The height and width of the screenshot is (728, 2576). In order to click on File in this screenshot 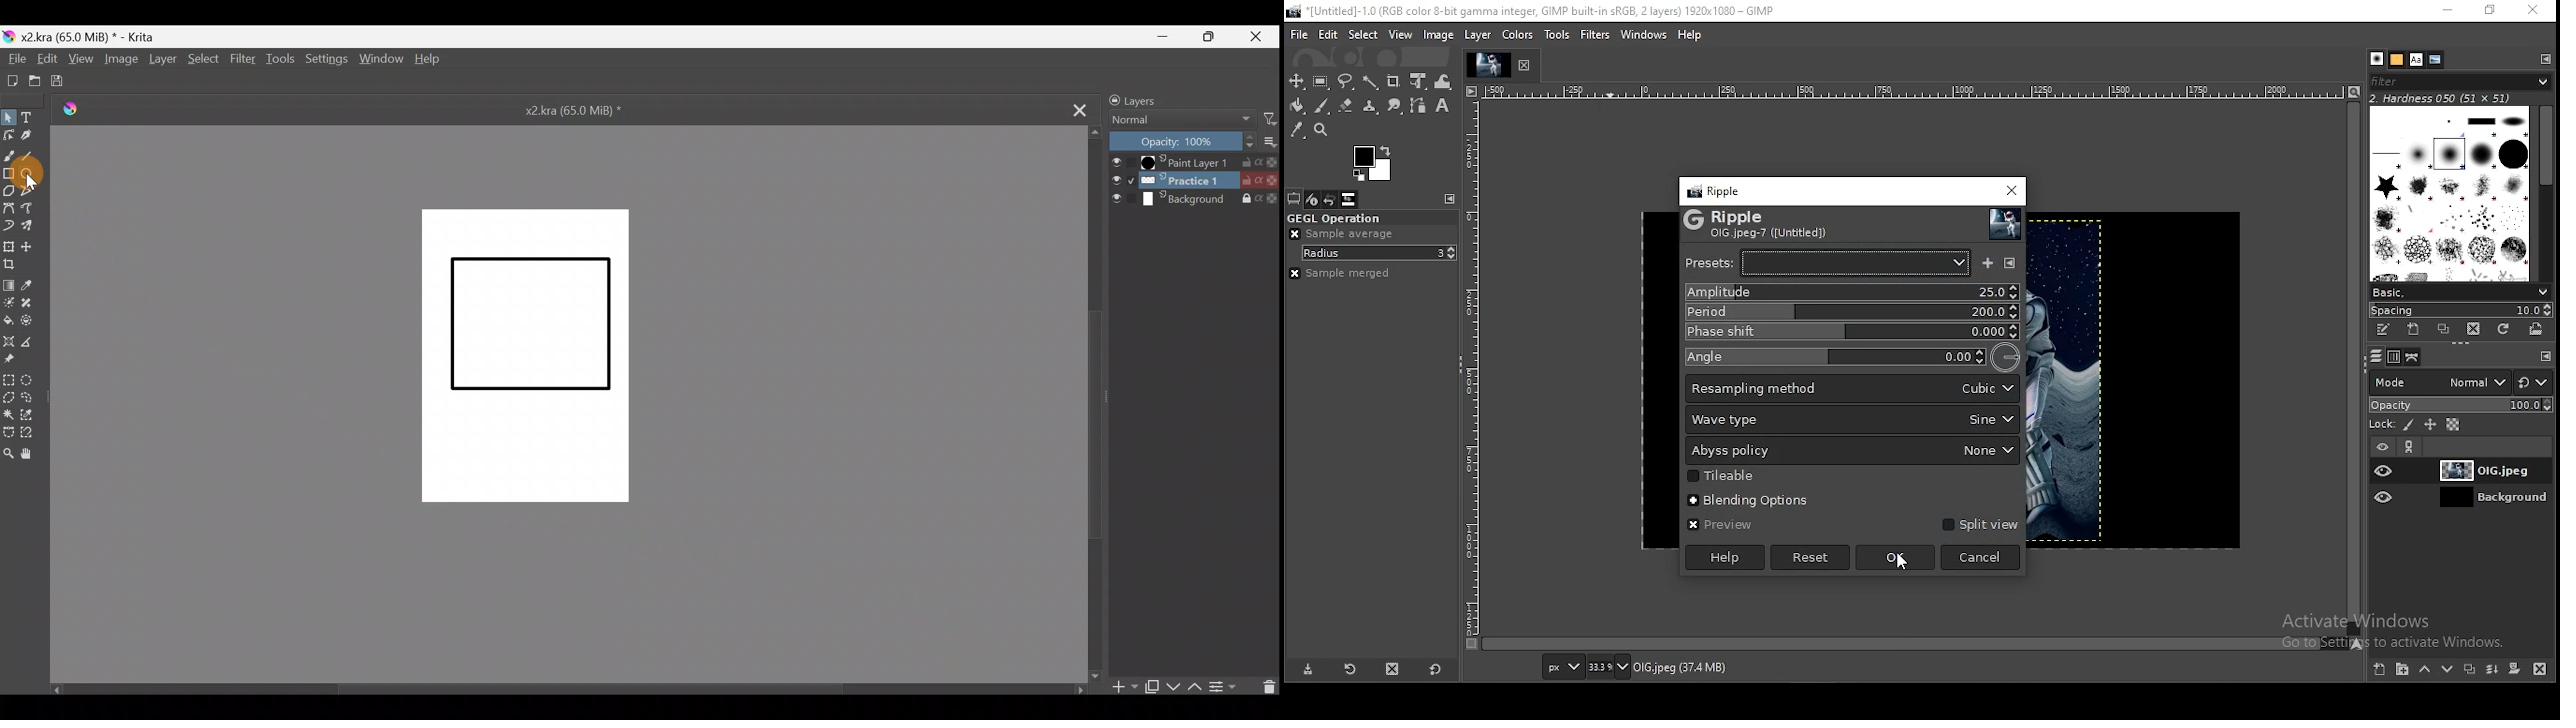, I will do `click(13, 59)`.